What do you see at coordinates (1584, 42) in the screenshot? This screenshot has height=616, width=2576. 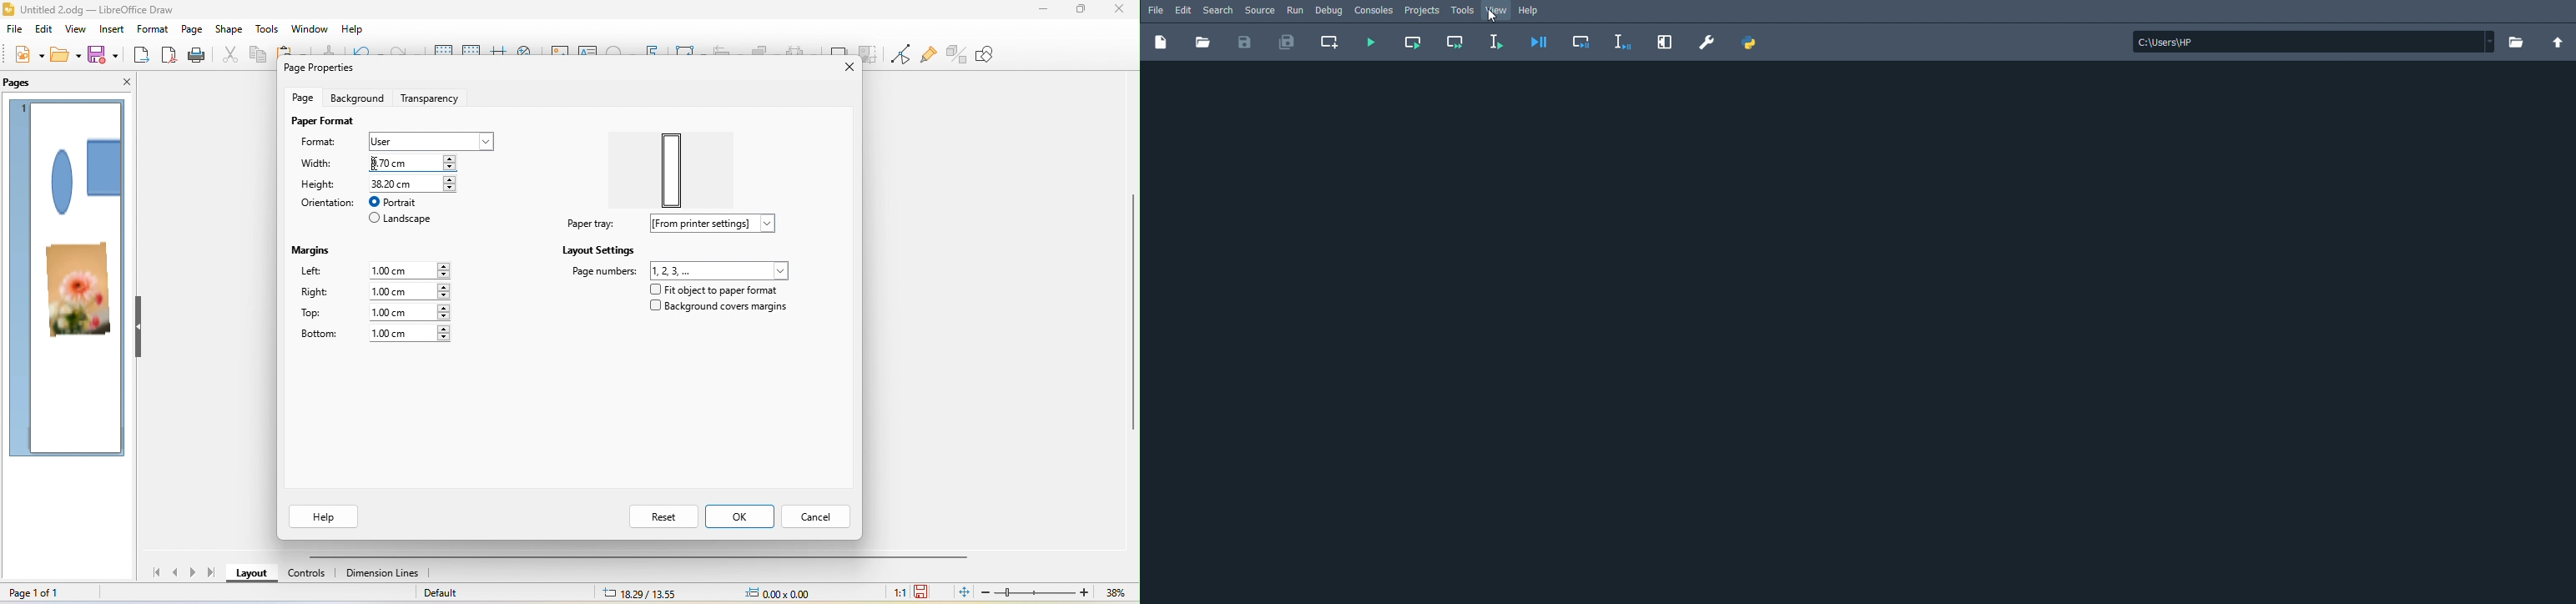 I see `Debug cell` at bounding box center [1584, 42].